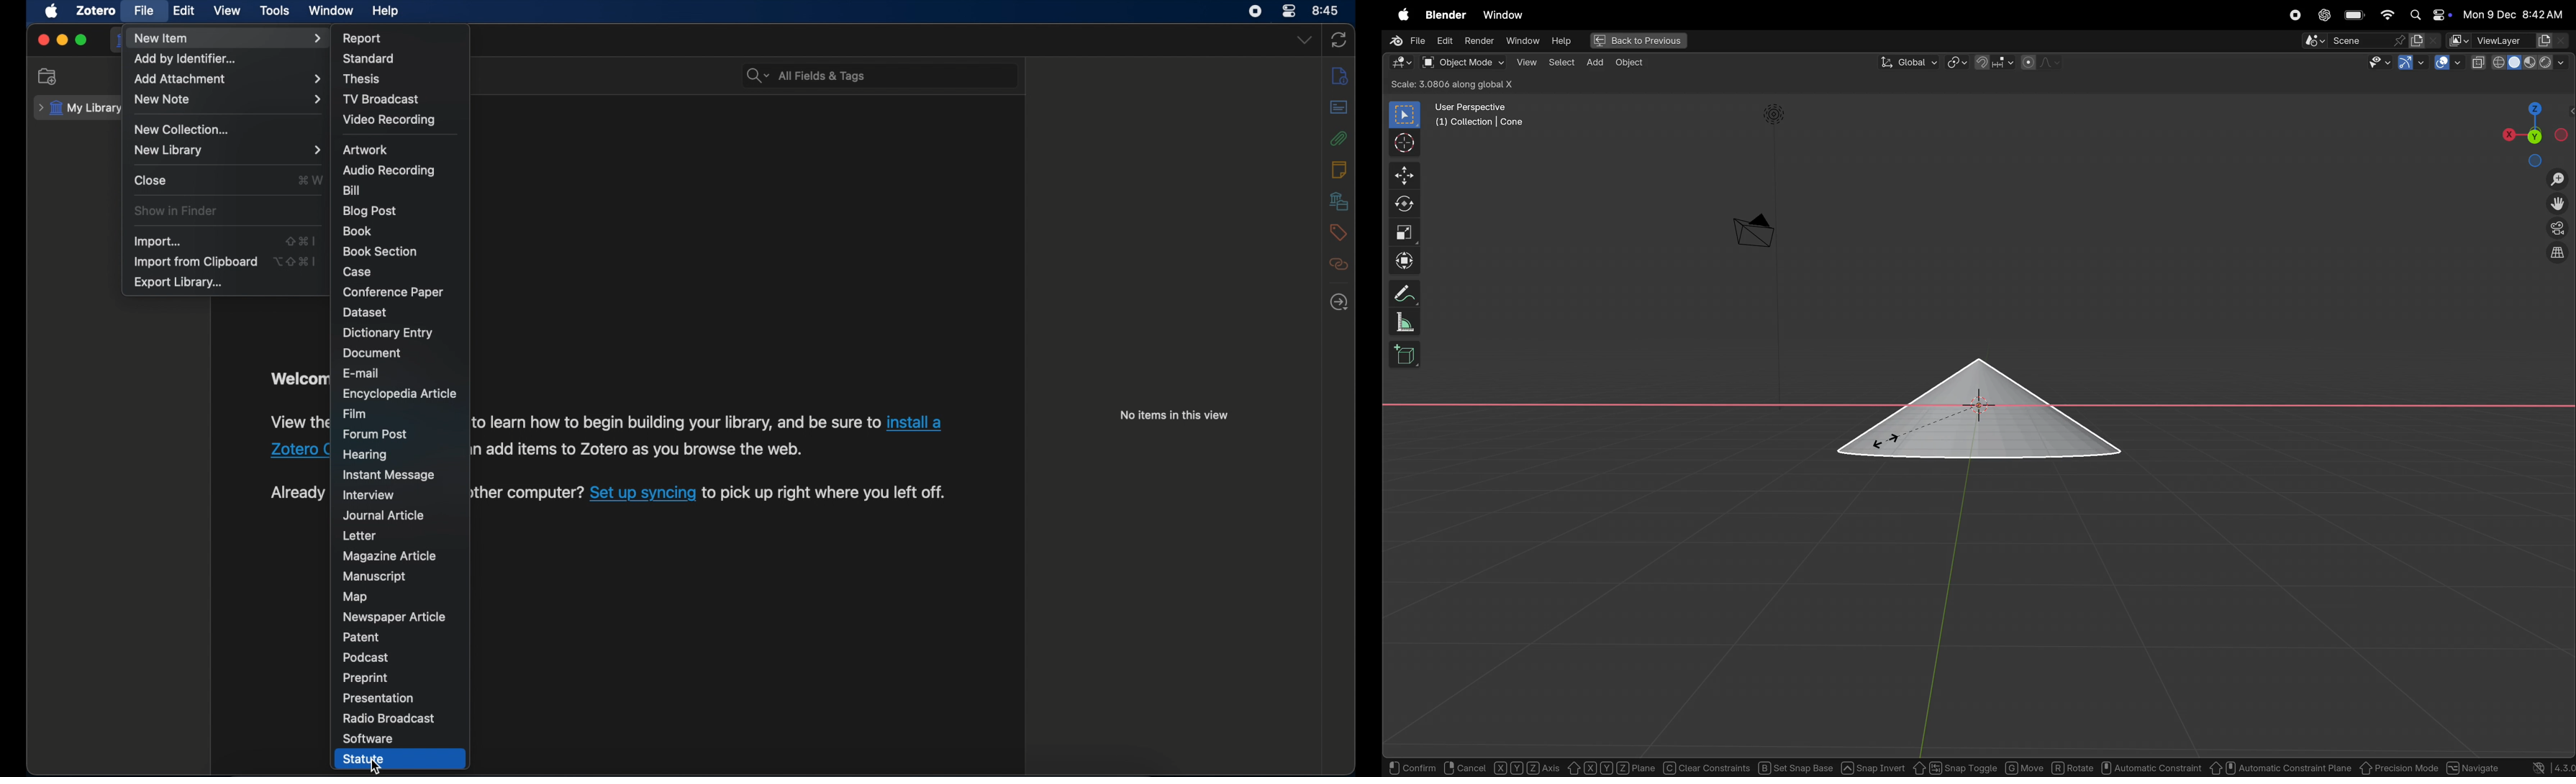 This screenshot has height=784, width=2576. Describe the element at coordinates (368, 657) in the screenshot. I see `podcast` at that location.